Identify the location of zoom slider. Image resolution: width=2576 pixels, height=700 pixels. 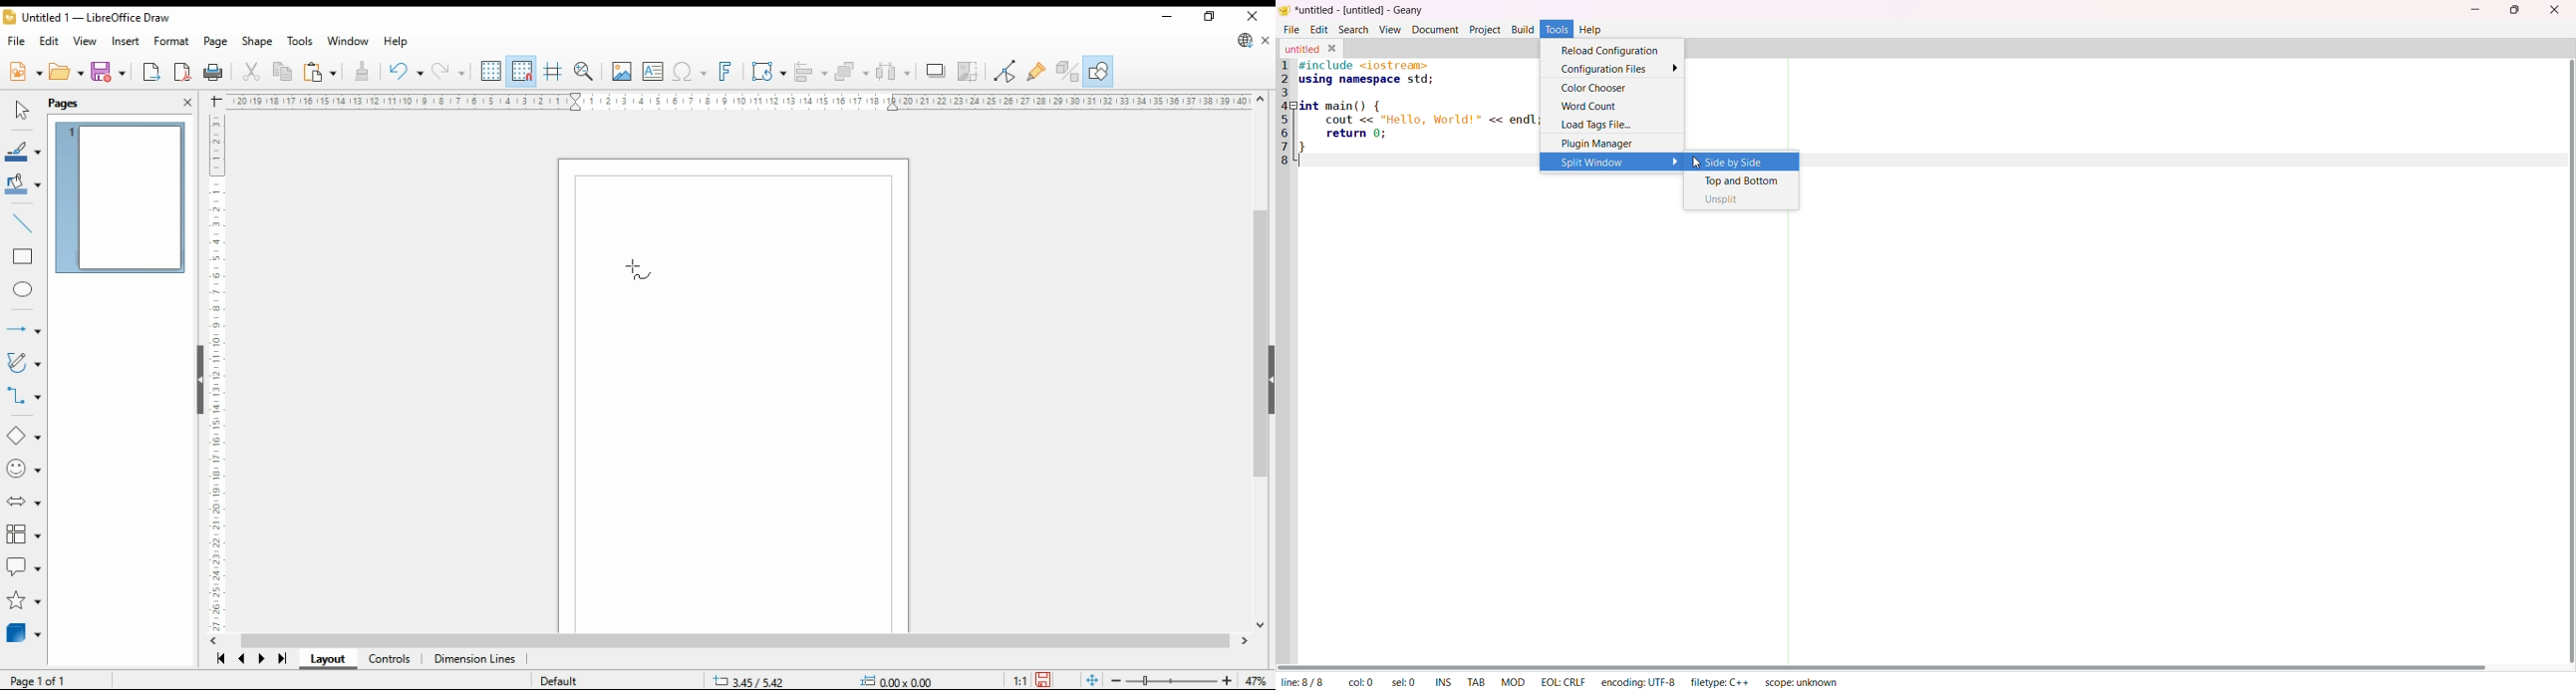
(1170, 680).